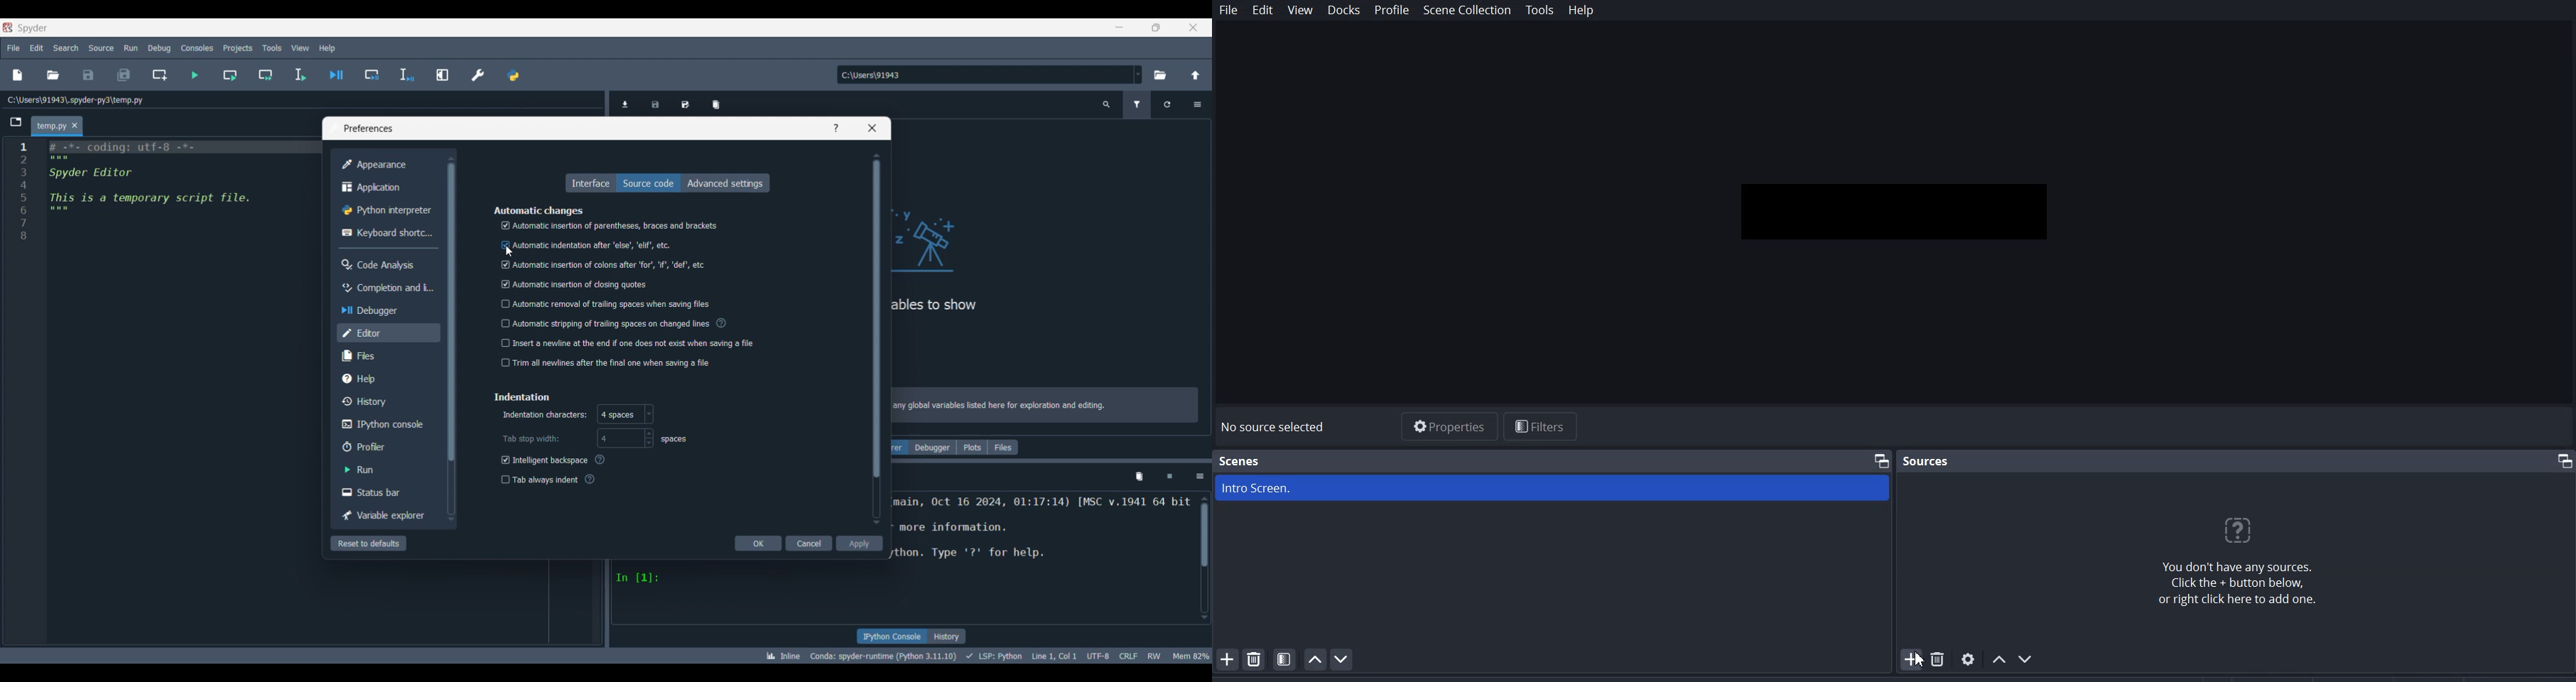 Image resolution: width=2576 pixels, height=700 pixels. What do you see at coordinates (948, 637) in the screenshot?
I see `History ` at bounding box center [948, 637].